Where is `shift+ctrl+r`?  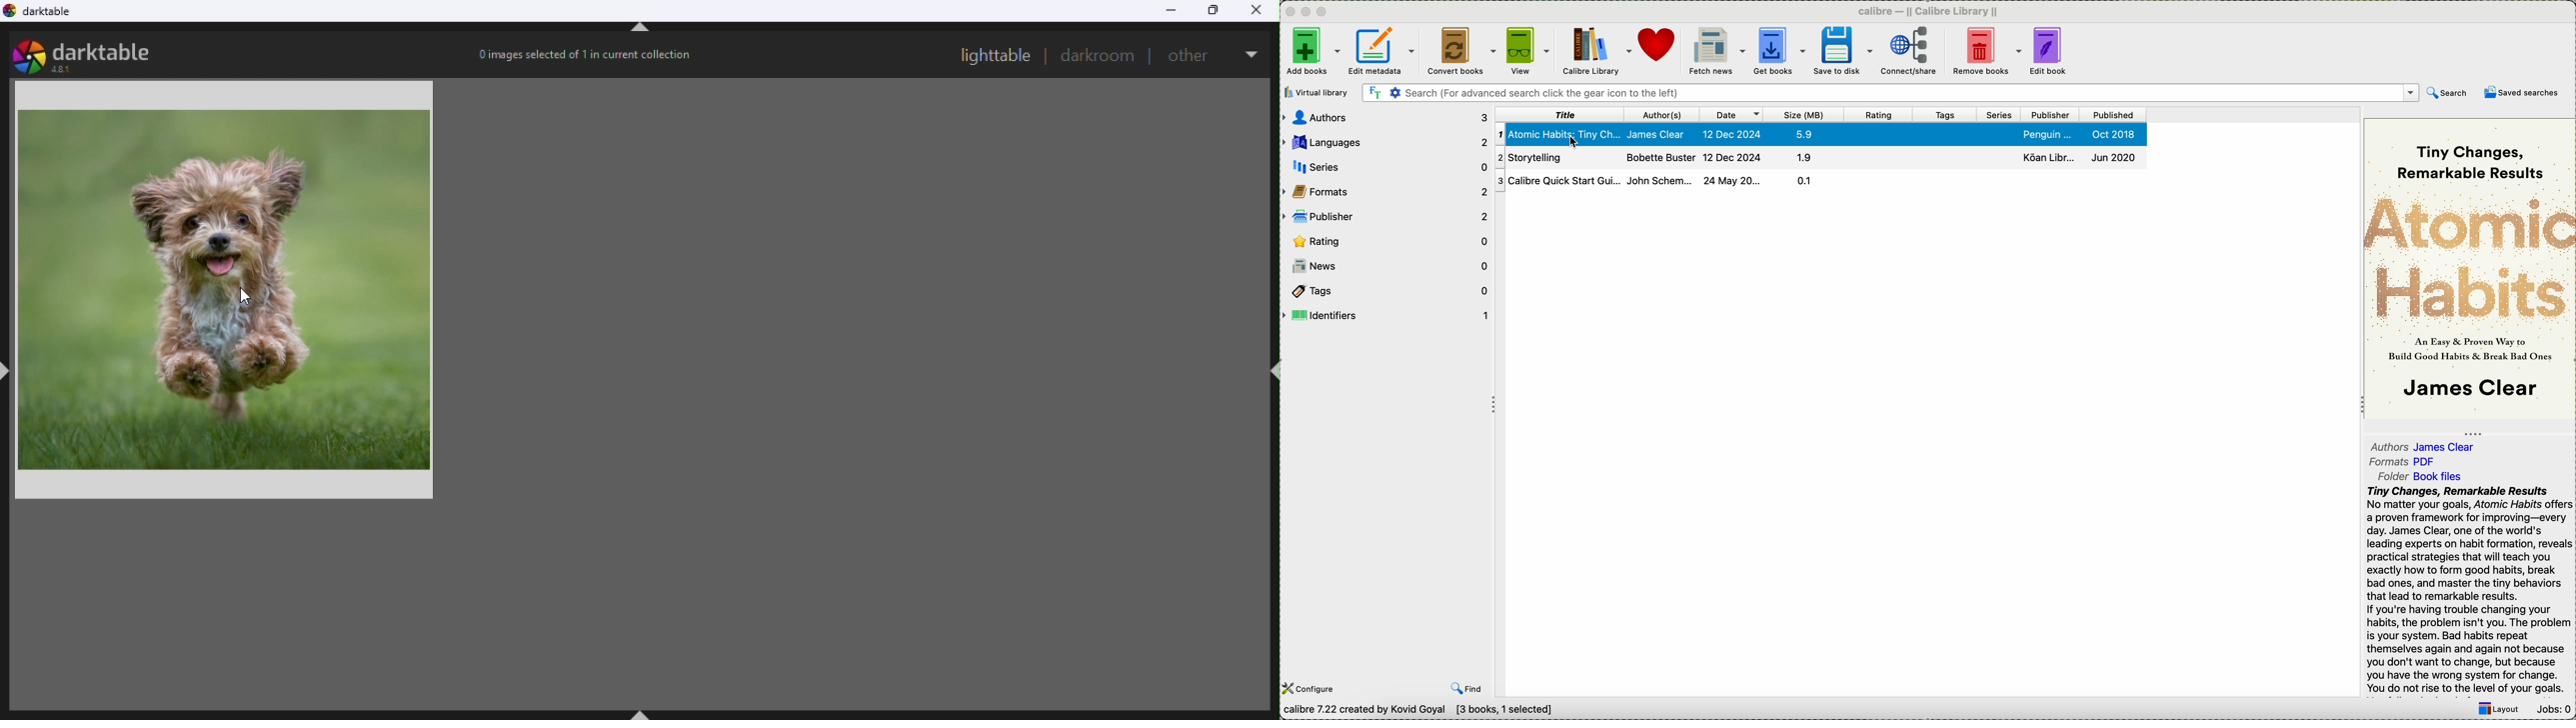 shift+ctrl+r is located at coordinates (1272, 372).